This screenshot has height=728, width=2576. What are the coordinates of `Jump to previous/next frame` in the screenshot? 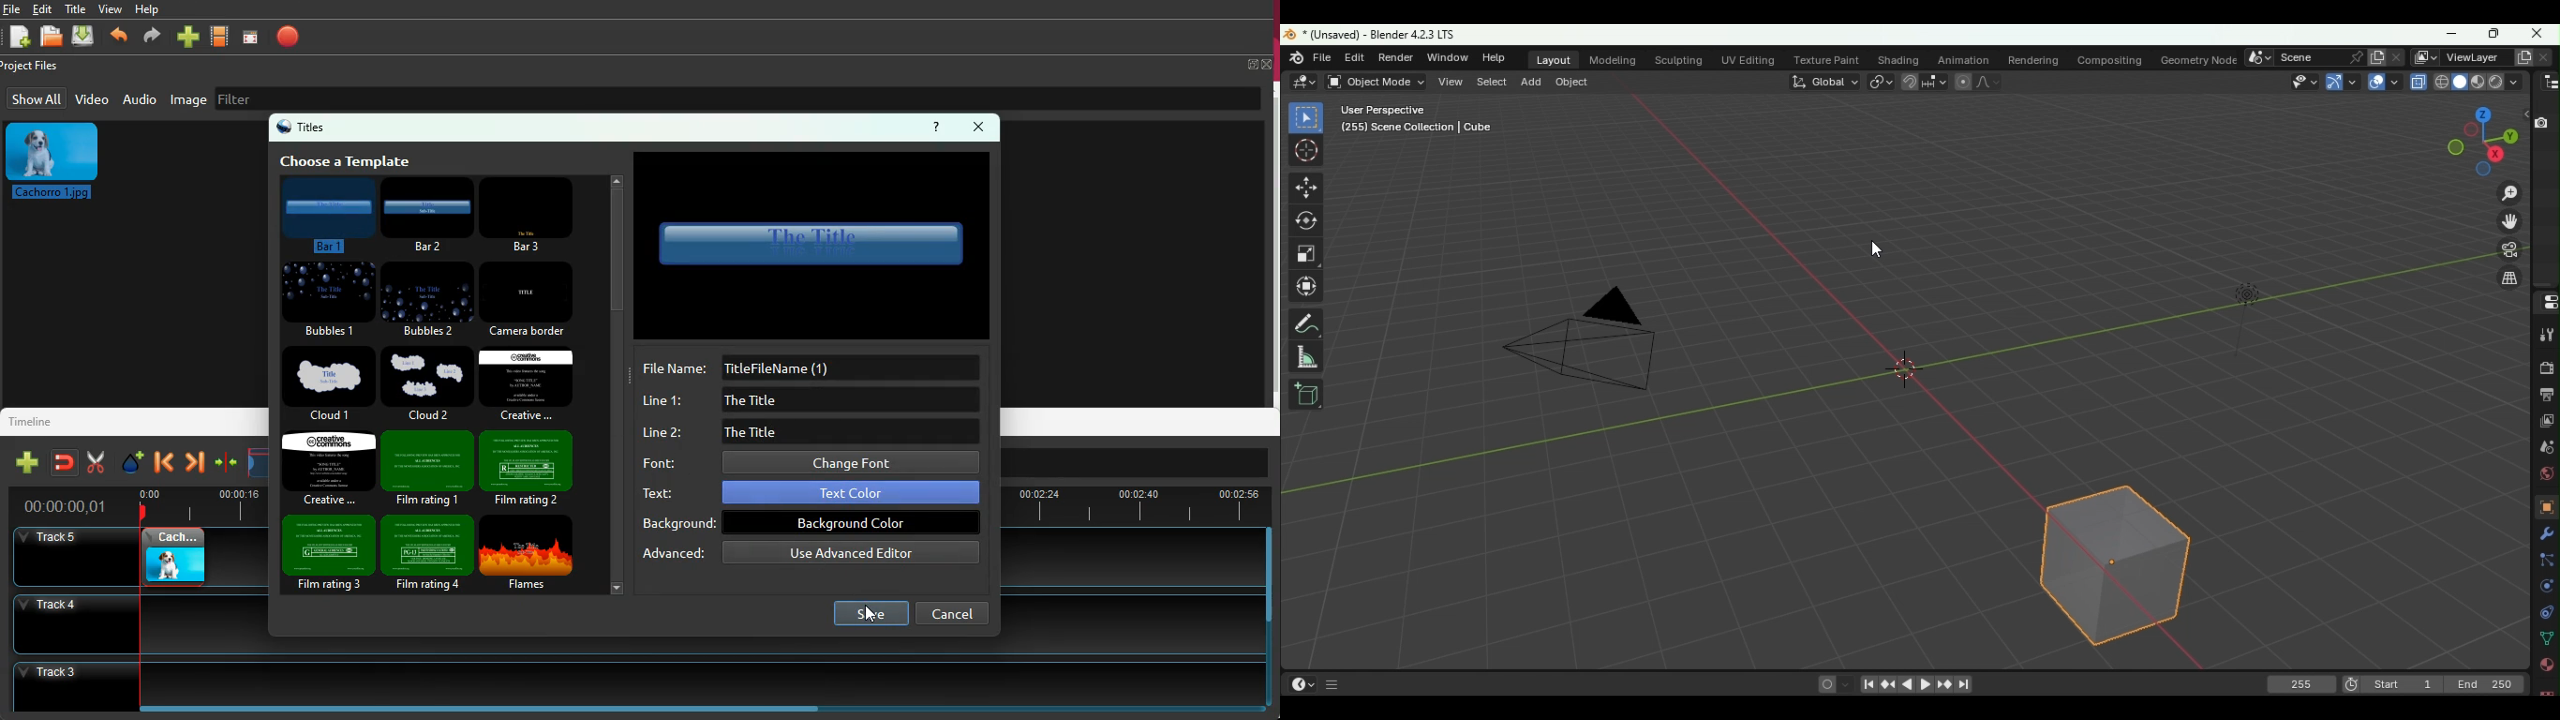 It's located at (1943, 684).